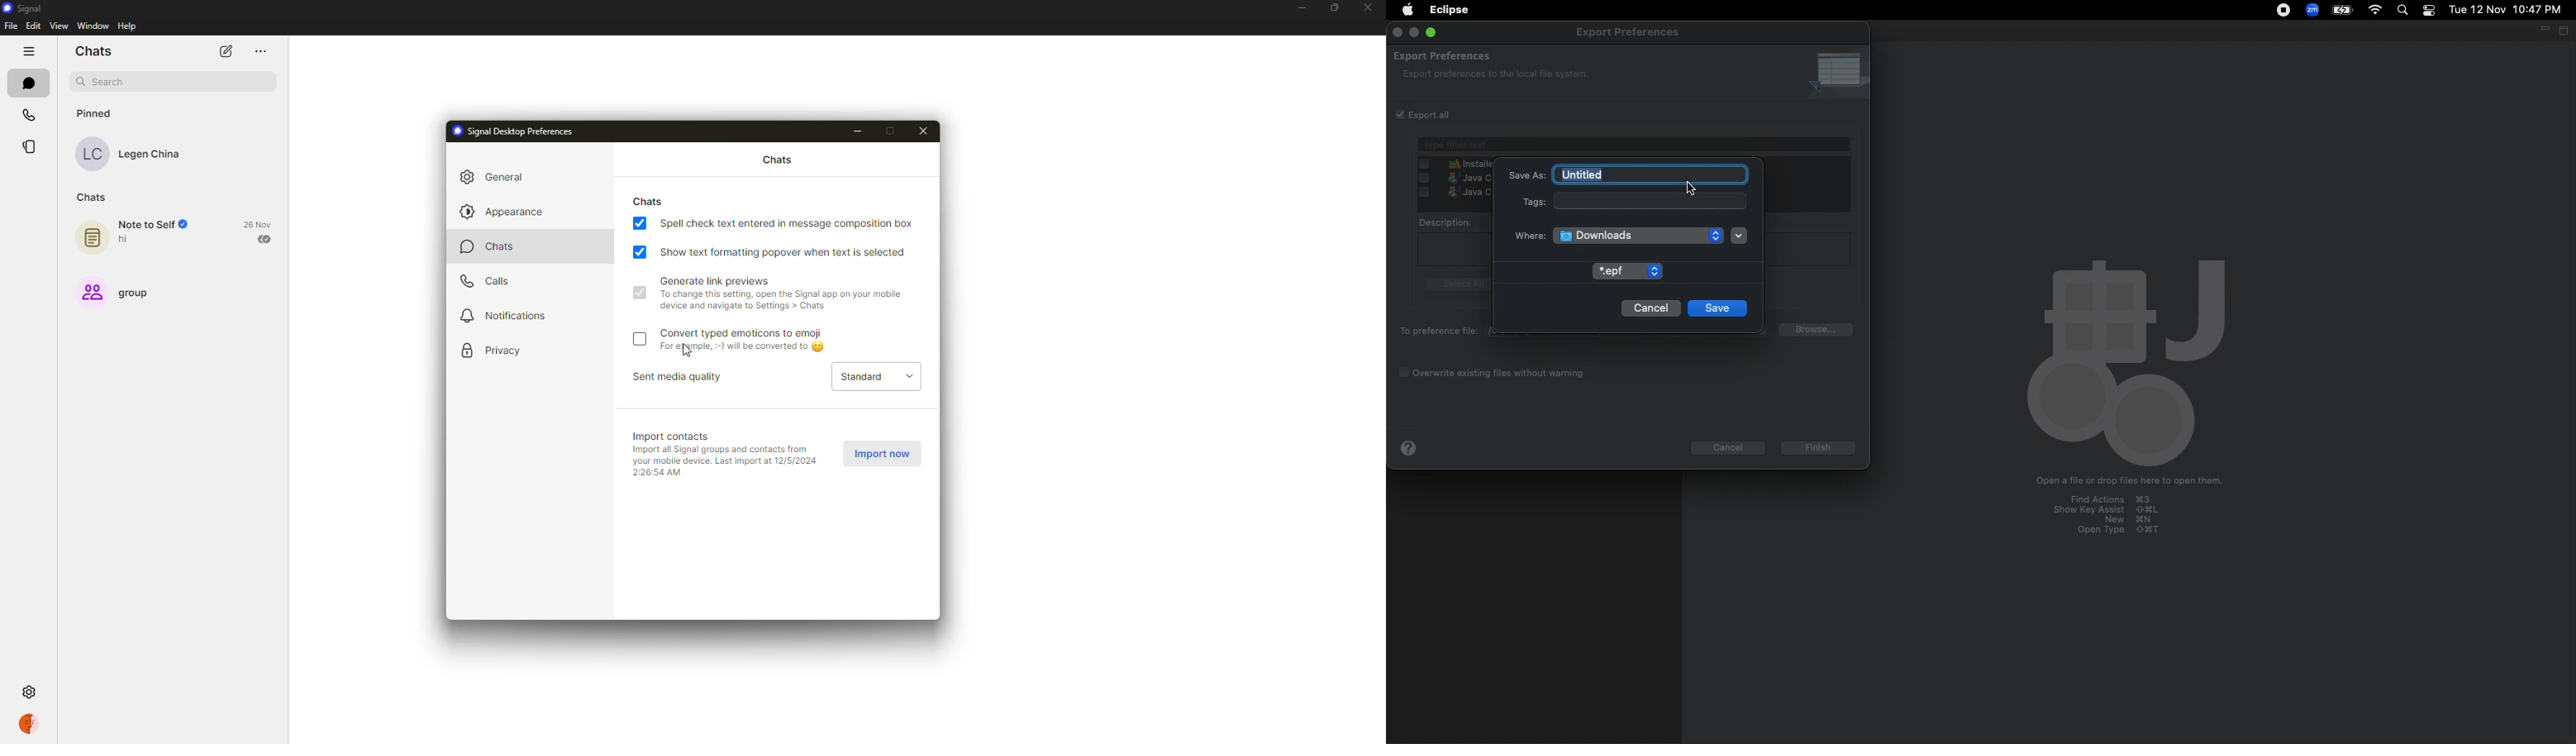 This screenshot has height=756, width=2576. What do you see at coordinates (92, 198) in the screenshot?
I see `chats` at bounding box center [92, 198].